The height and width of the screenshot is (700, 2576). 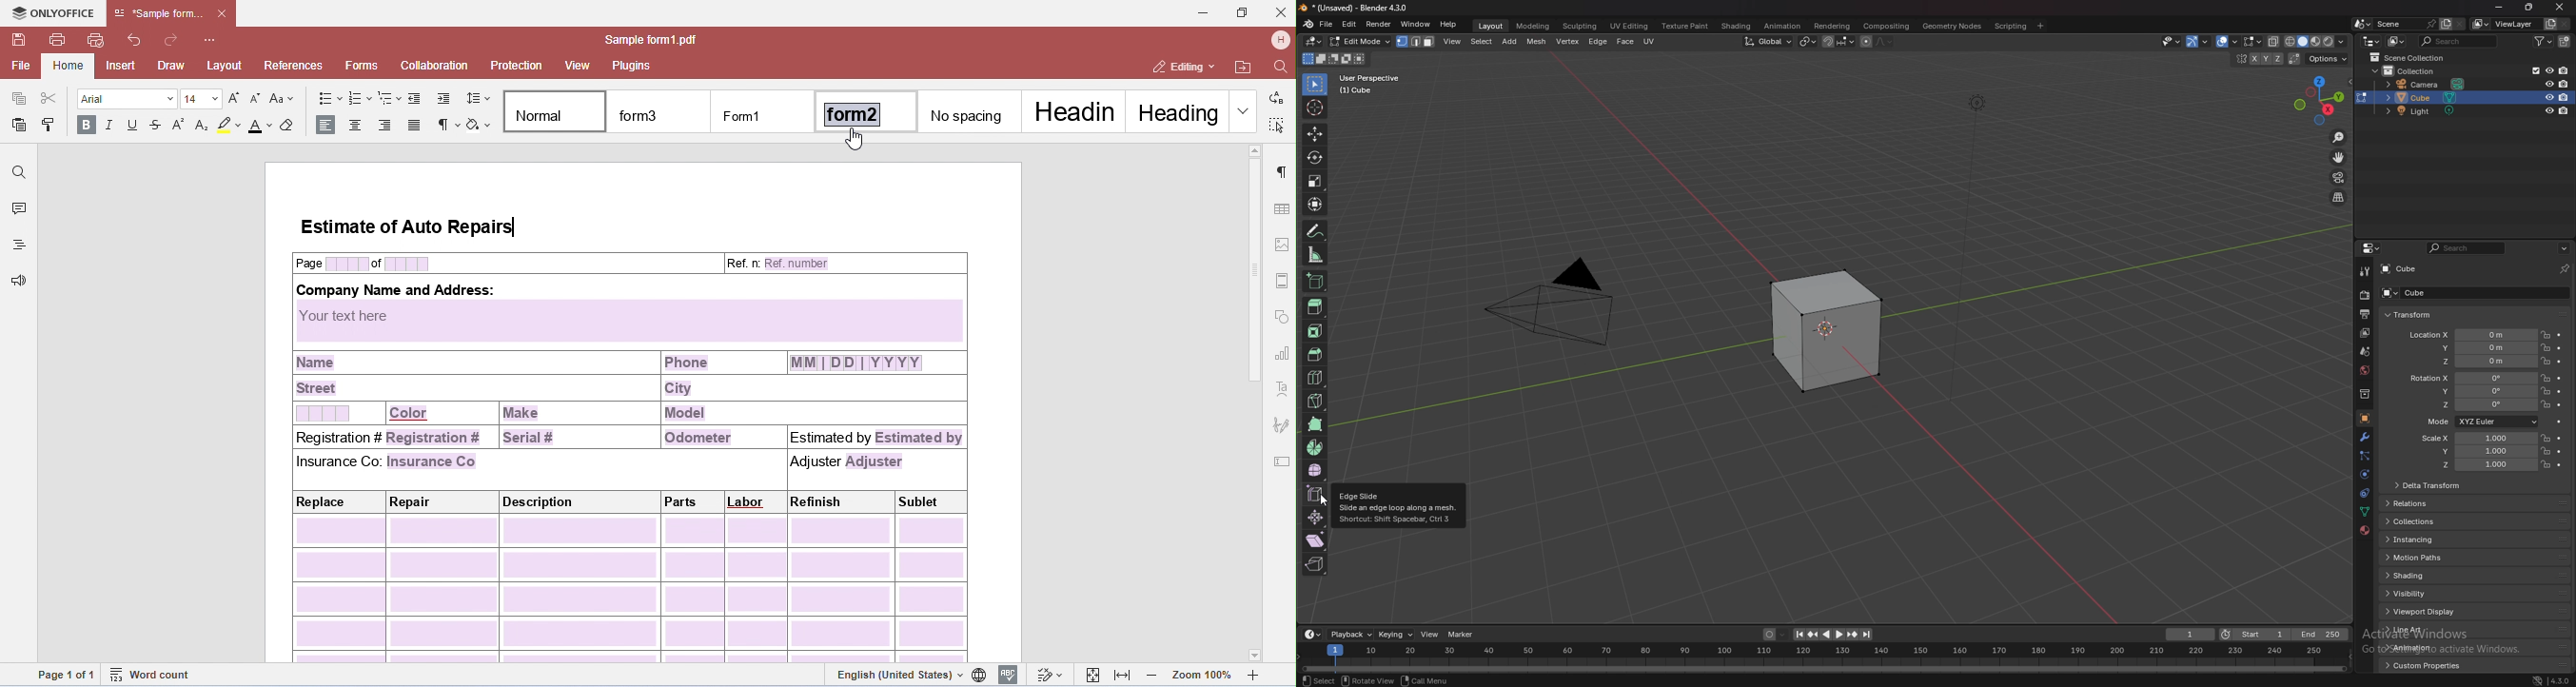 What do you see at coordinates (2411, 314) in the screenshot?
I see `transform` at bounding box center [2411, 314].